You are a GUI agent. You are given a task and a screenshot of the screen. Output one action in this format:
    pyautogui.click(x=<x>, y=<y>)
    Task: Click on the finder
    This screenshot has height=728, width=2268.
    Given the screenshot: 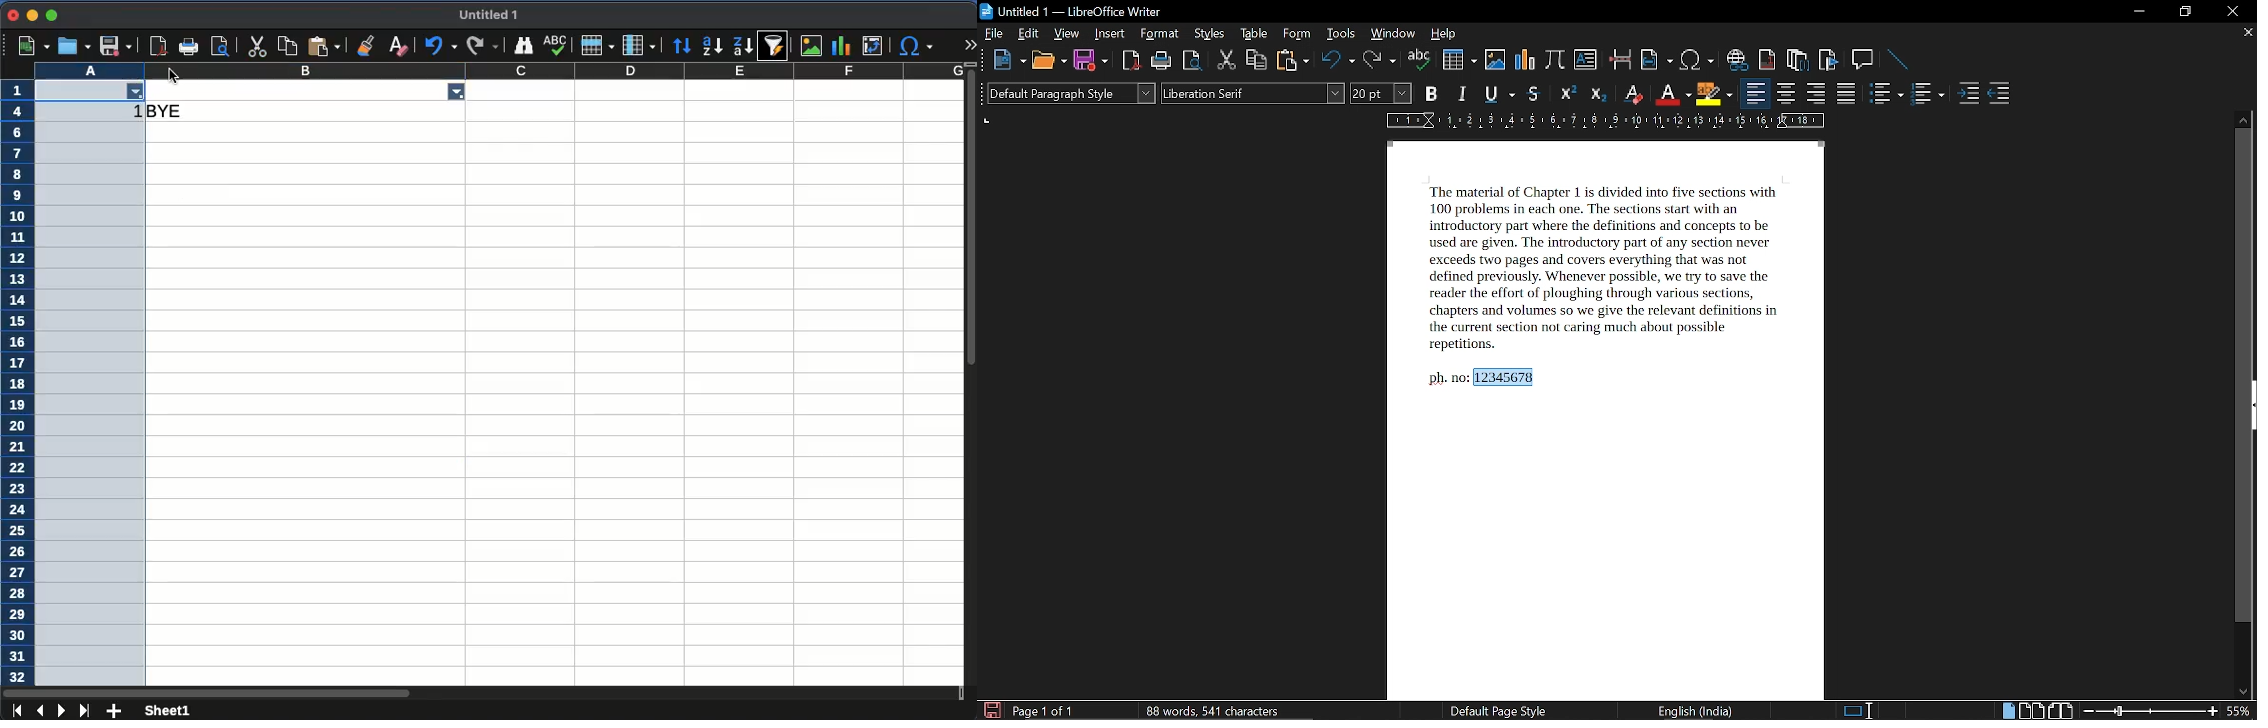 What is the action you would take?
    pyautogui.click(x=524, y=46)
    